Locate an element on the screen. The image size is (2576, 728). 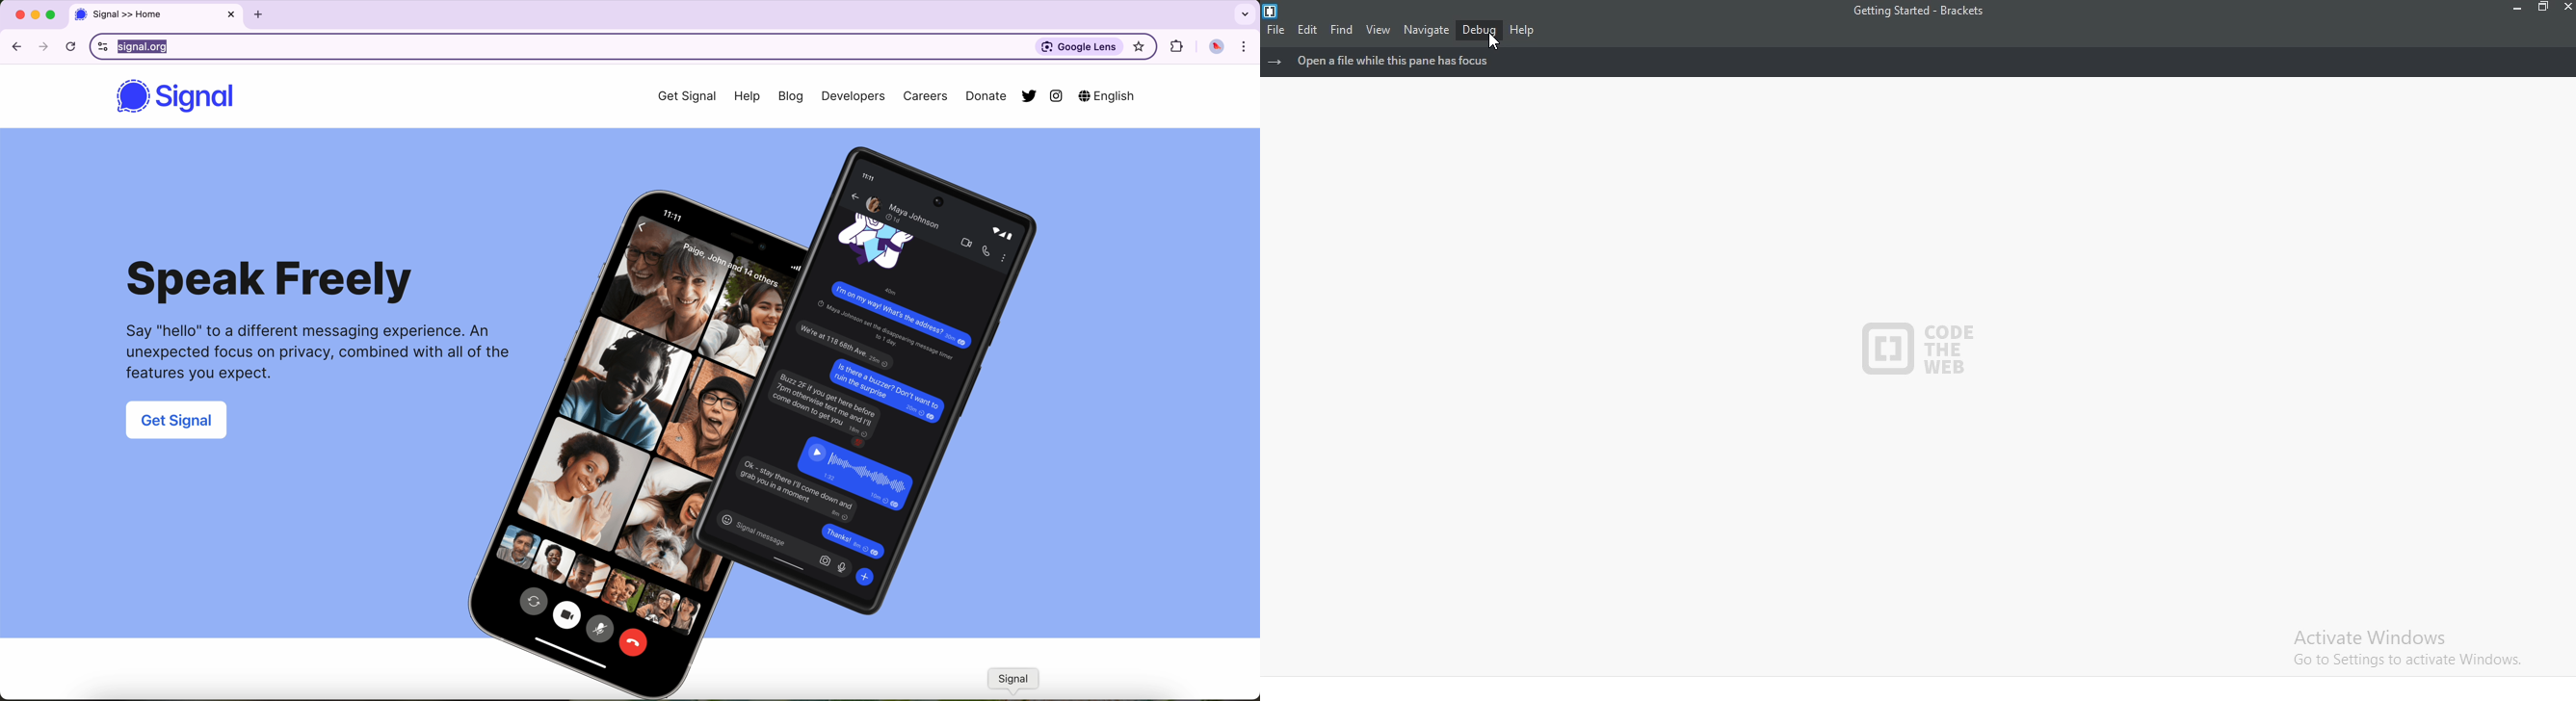
Developers is located at coordinates (853, 97).